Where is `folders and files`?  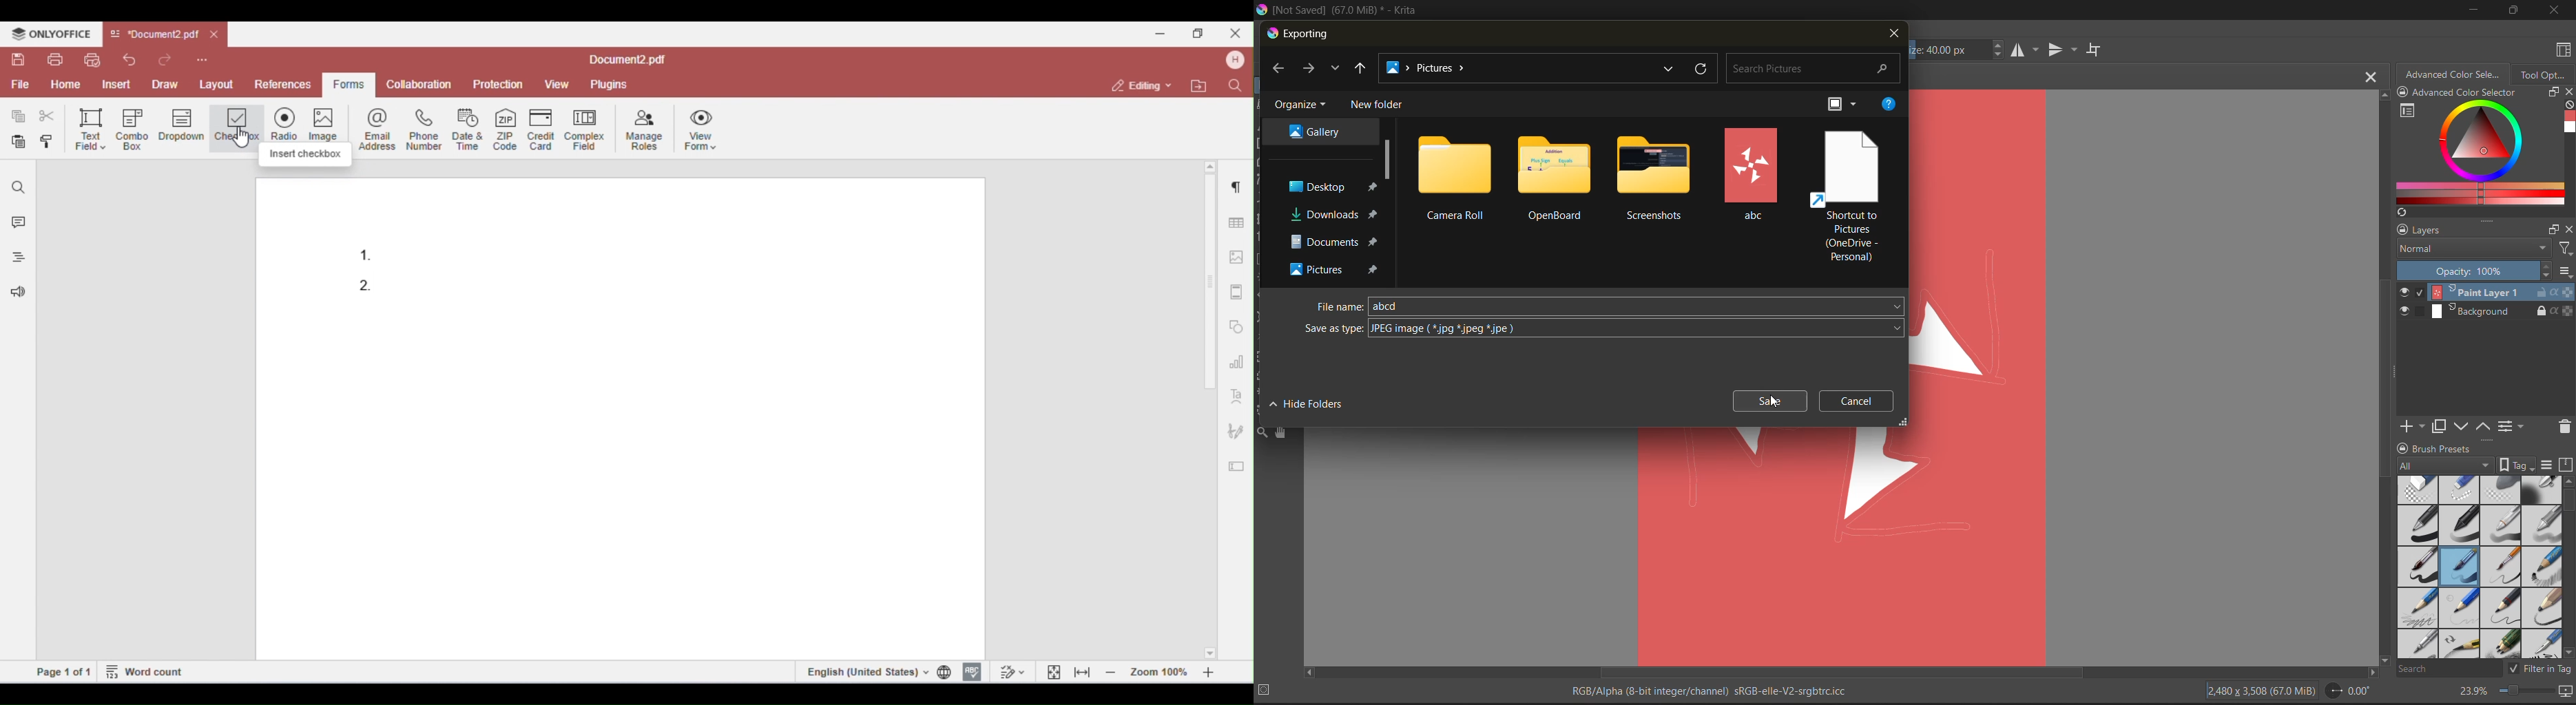 folders and files is located at coordinates (1455, 177).